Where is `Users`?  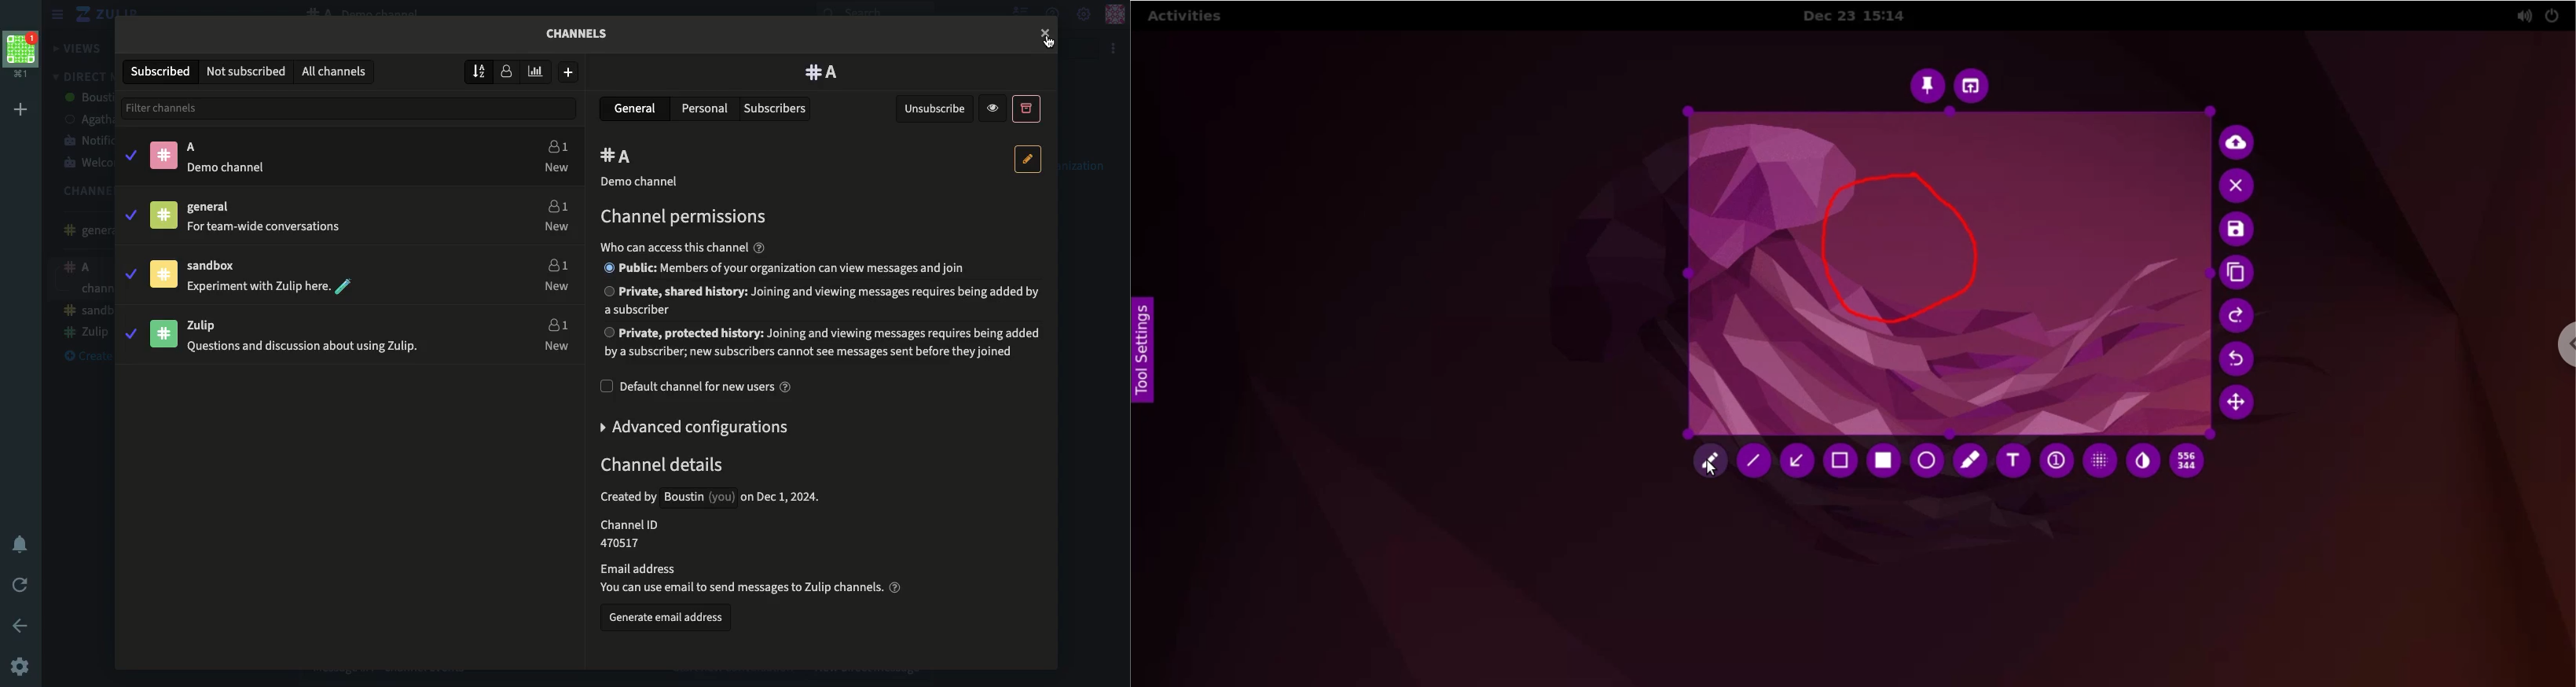
Users is located at coordinates (553, 272).